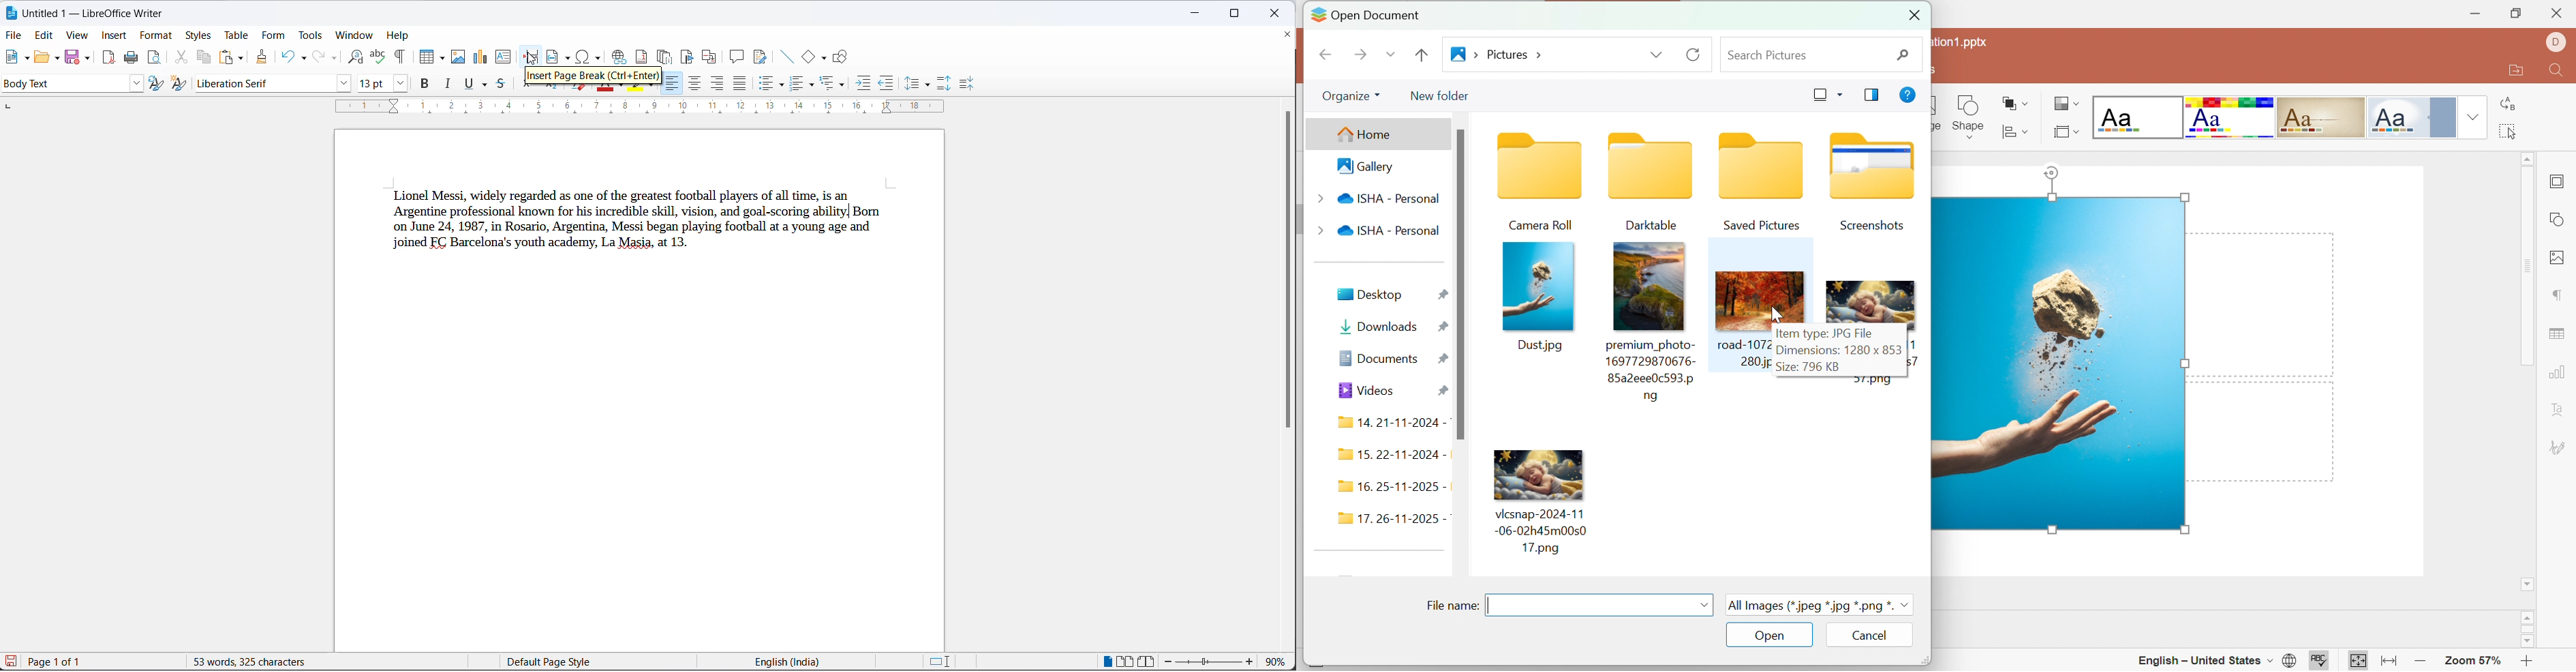 The width and height of the screenshot is (2576, 672). I want to click on scaling, so click(654, 108).